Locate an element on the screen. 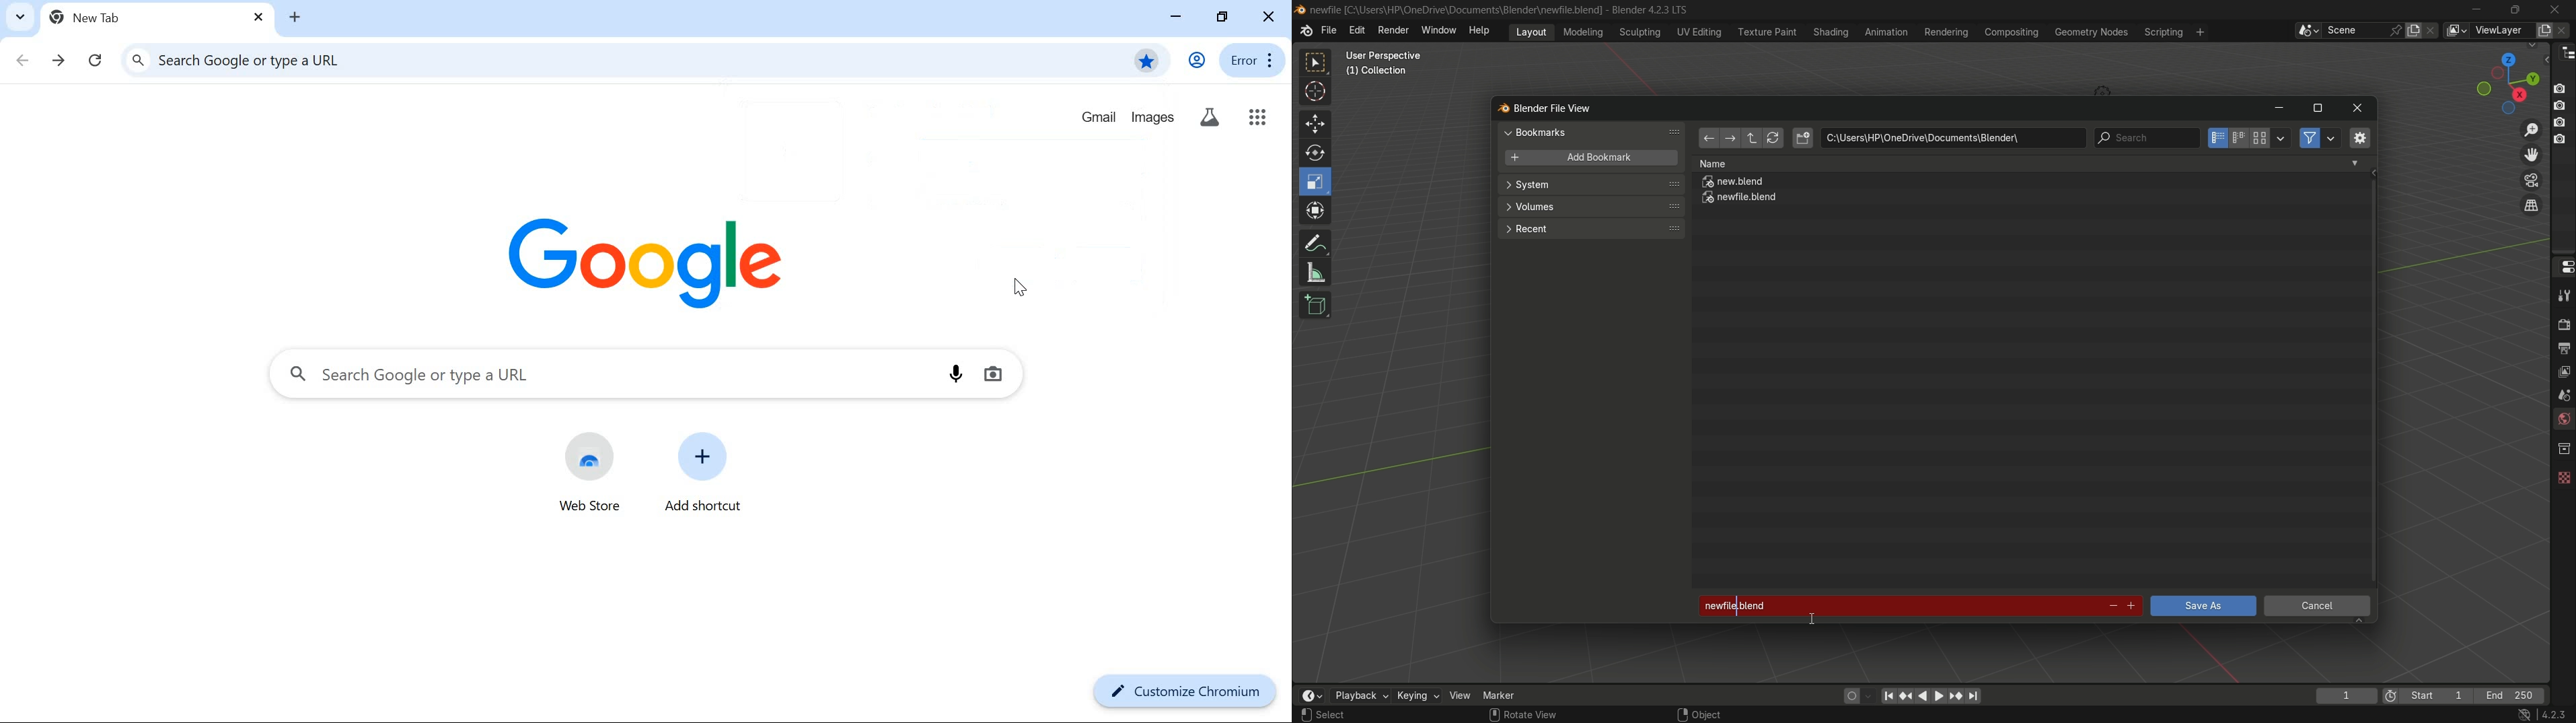 The height and width of the screenshot is (728, 2576). rendering menu is located at coordinates (1948, 32).